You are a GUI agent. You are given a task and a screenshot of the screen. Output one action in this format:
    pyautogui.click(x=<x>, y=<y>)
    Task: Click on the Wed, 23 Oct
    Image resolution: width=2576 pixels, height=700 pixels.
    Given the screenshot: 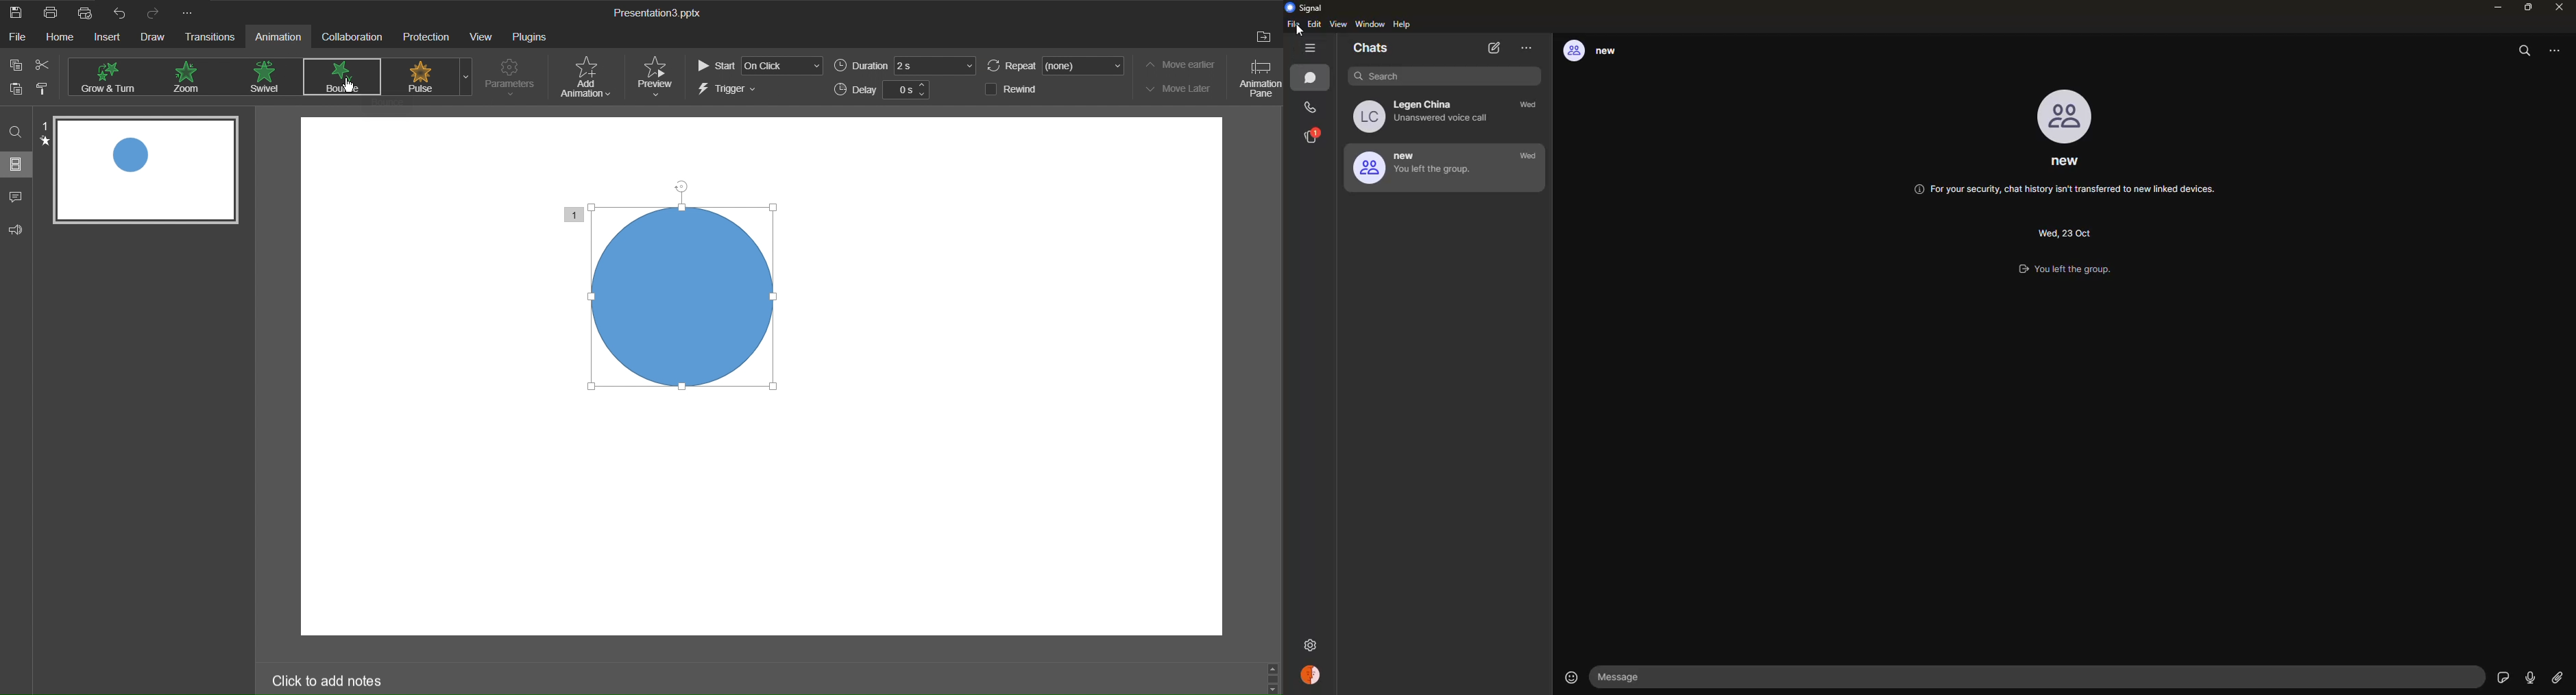 What is the action you would take?
    pyautogui.click(x=2063, y=231)
    